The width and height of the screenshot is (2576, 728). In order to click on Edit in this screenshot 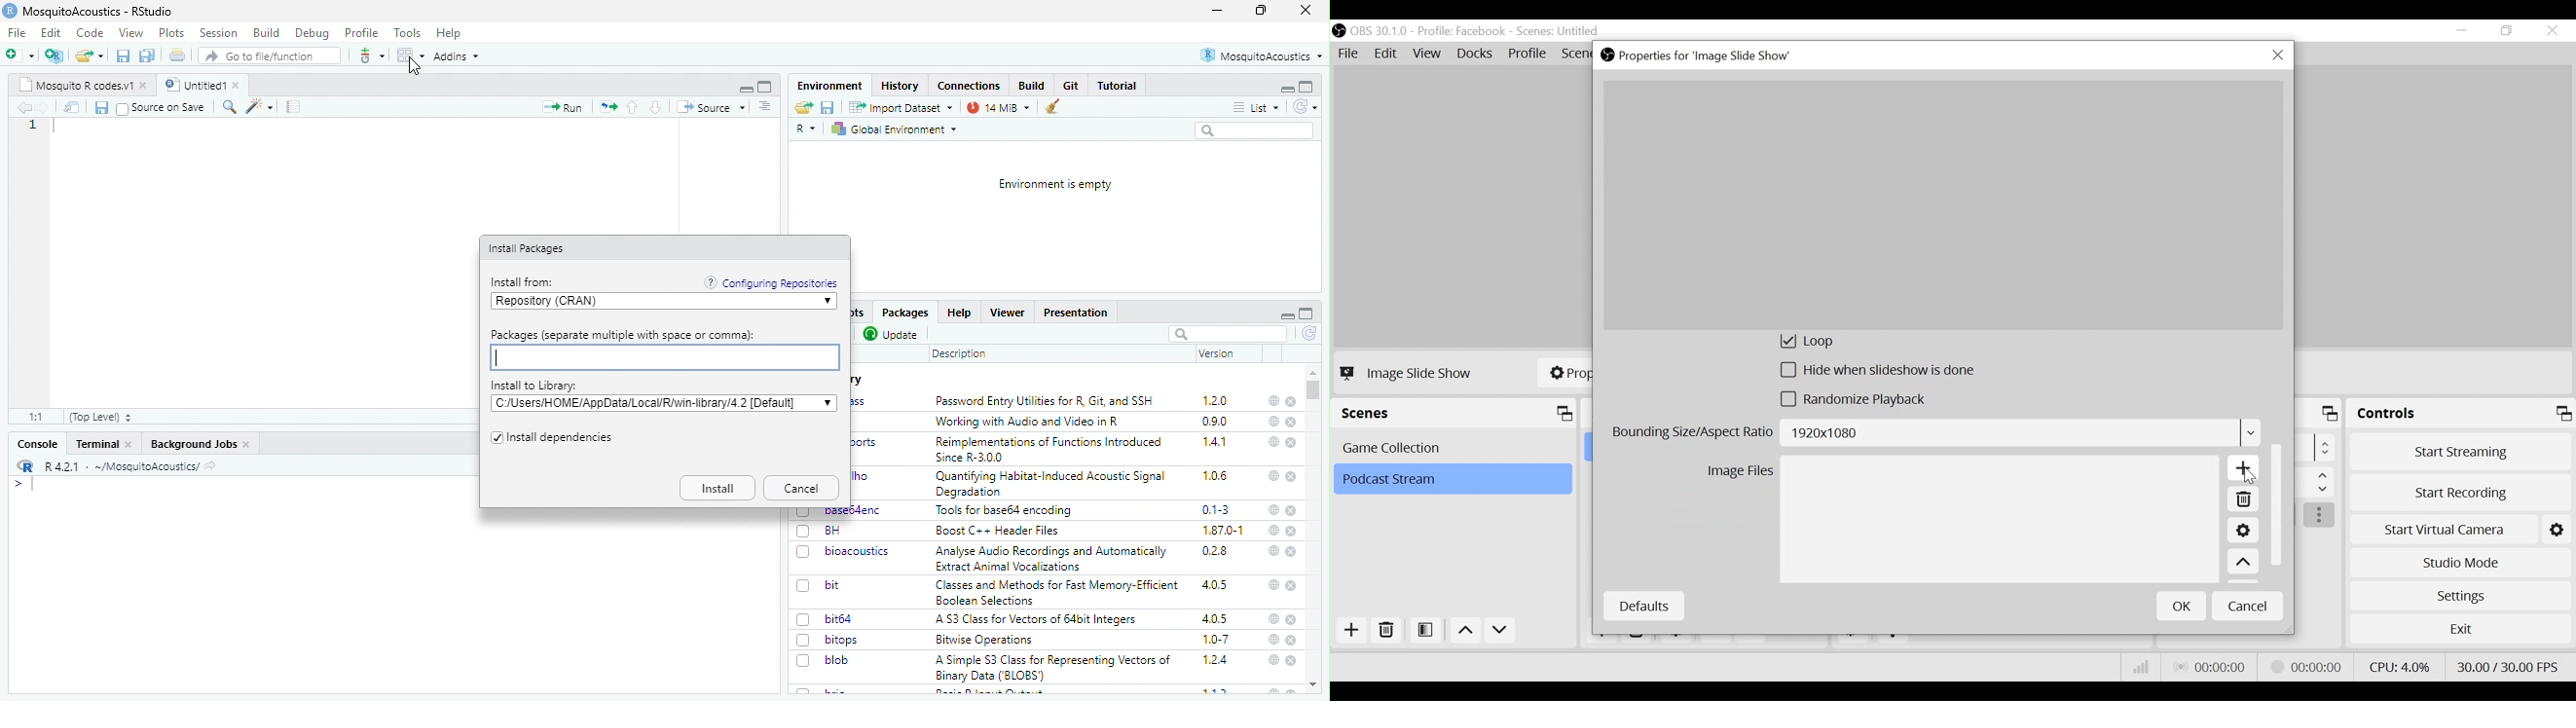, I will do `click(53, 32)`.